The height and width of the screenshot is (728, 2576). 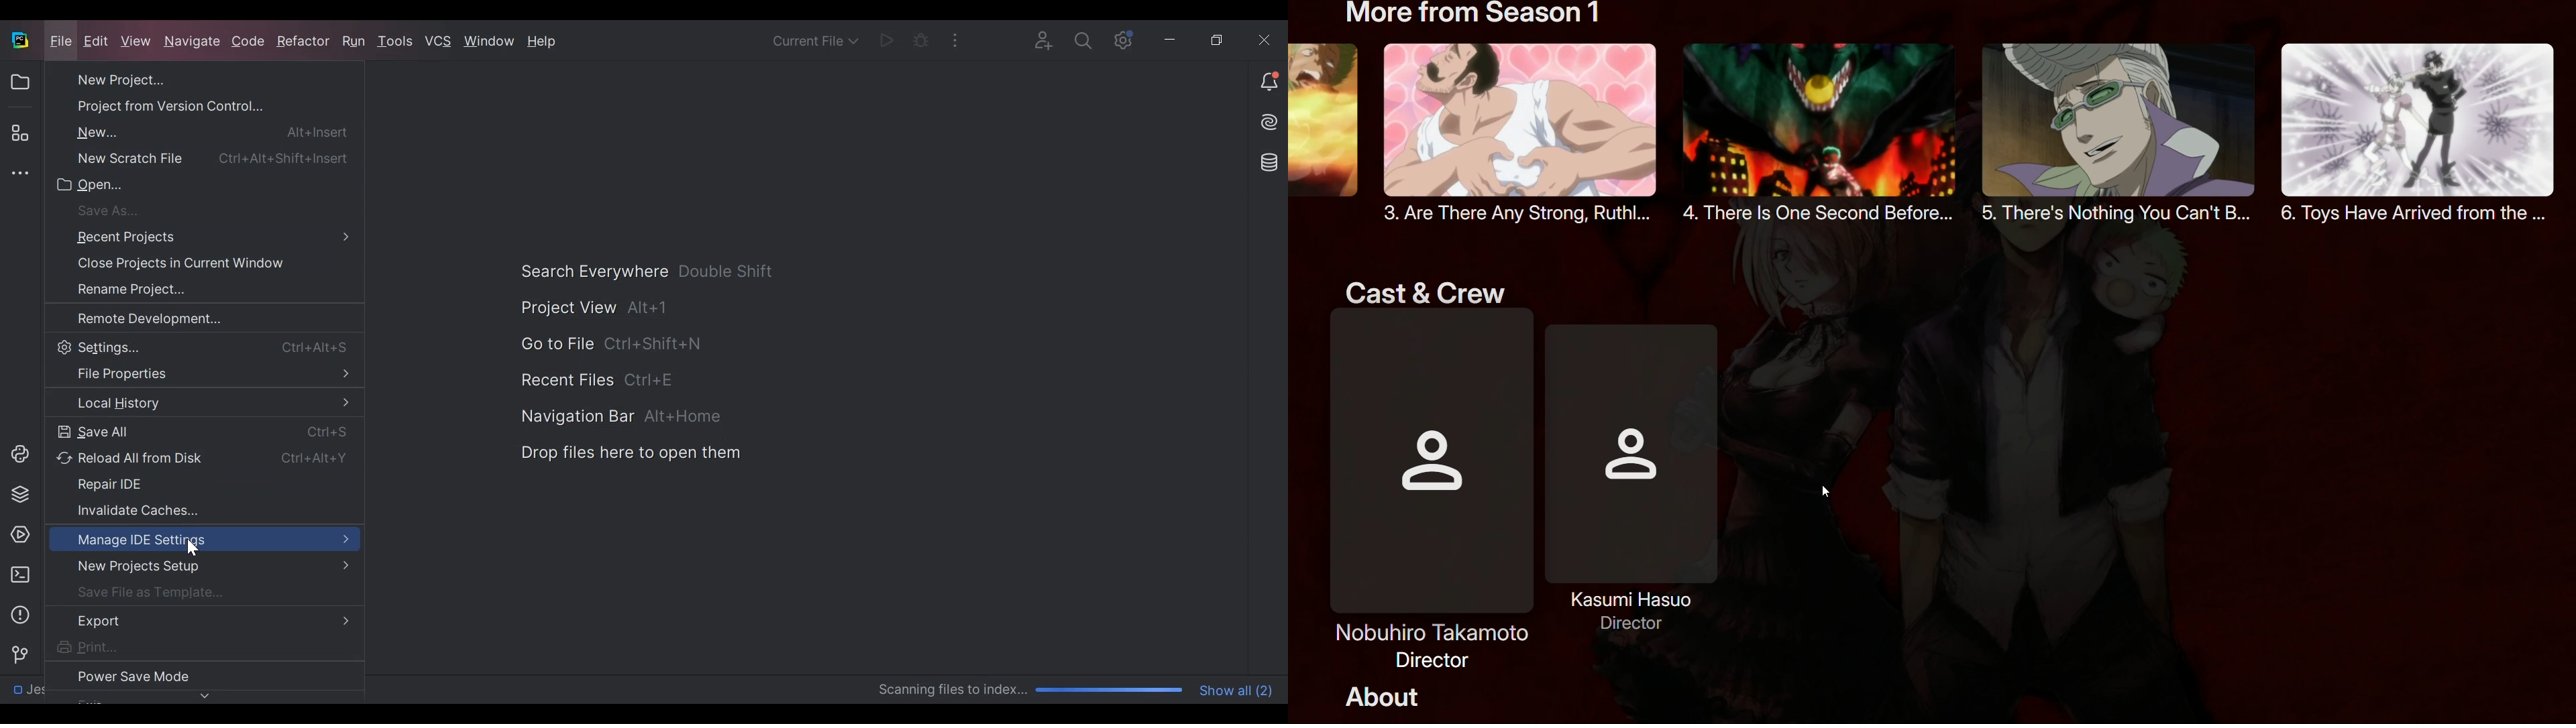 I want to click on Project View, so click(x=19, y=82).